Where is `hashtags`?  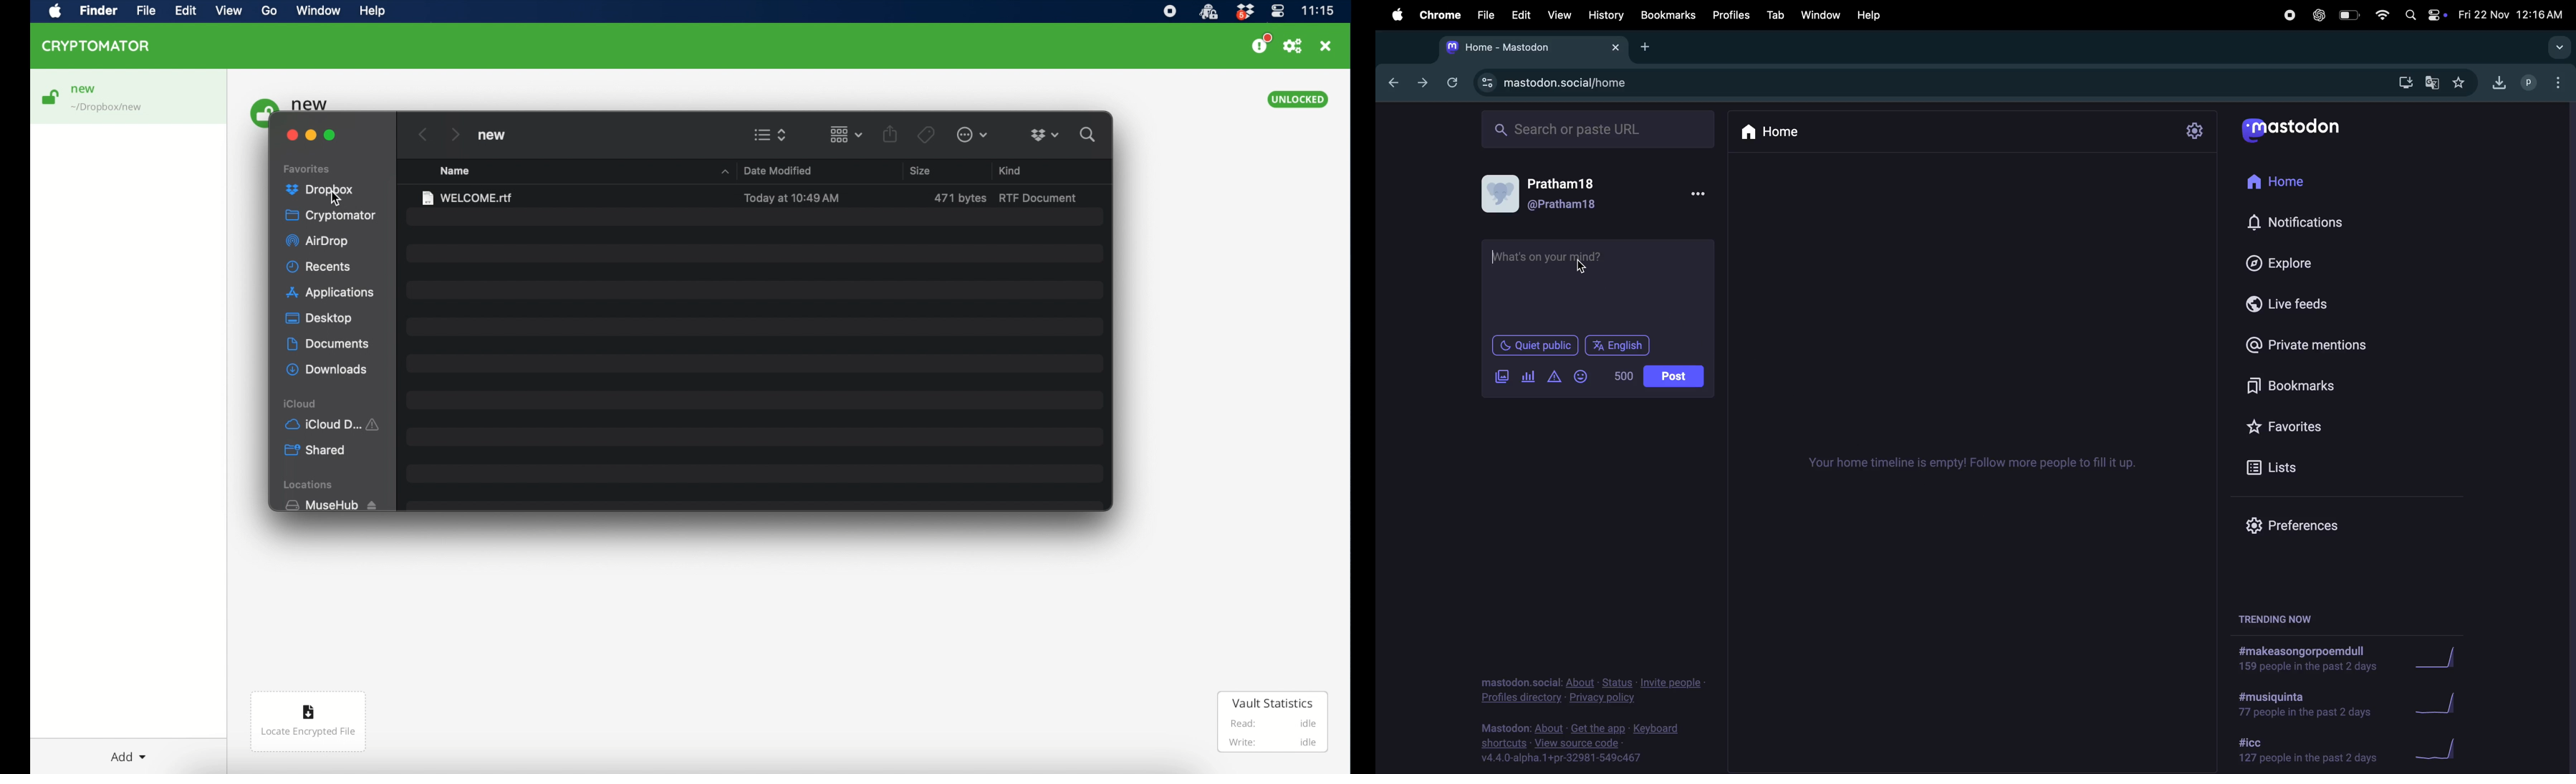 hashtags is located at coordinates (2297, 658).